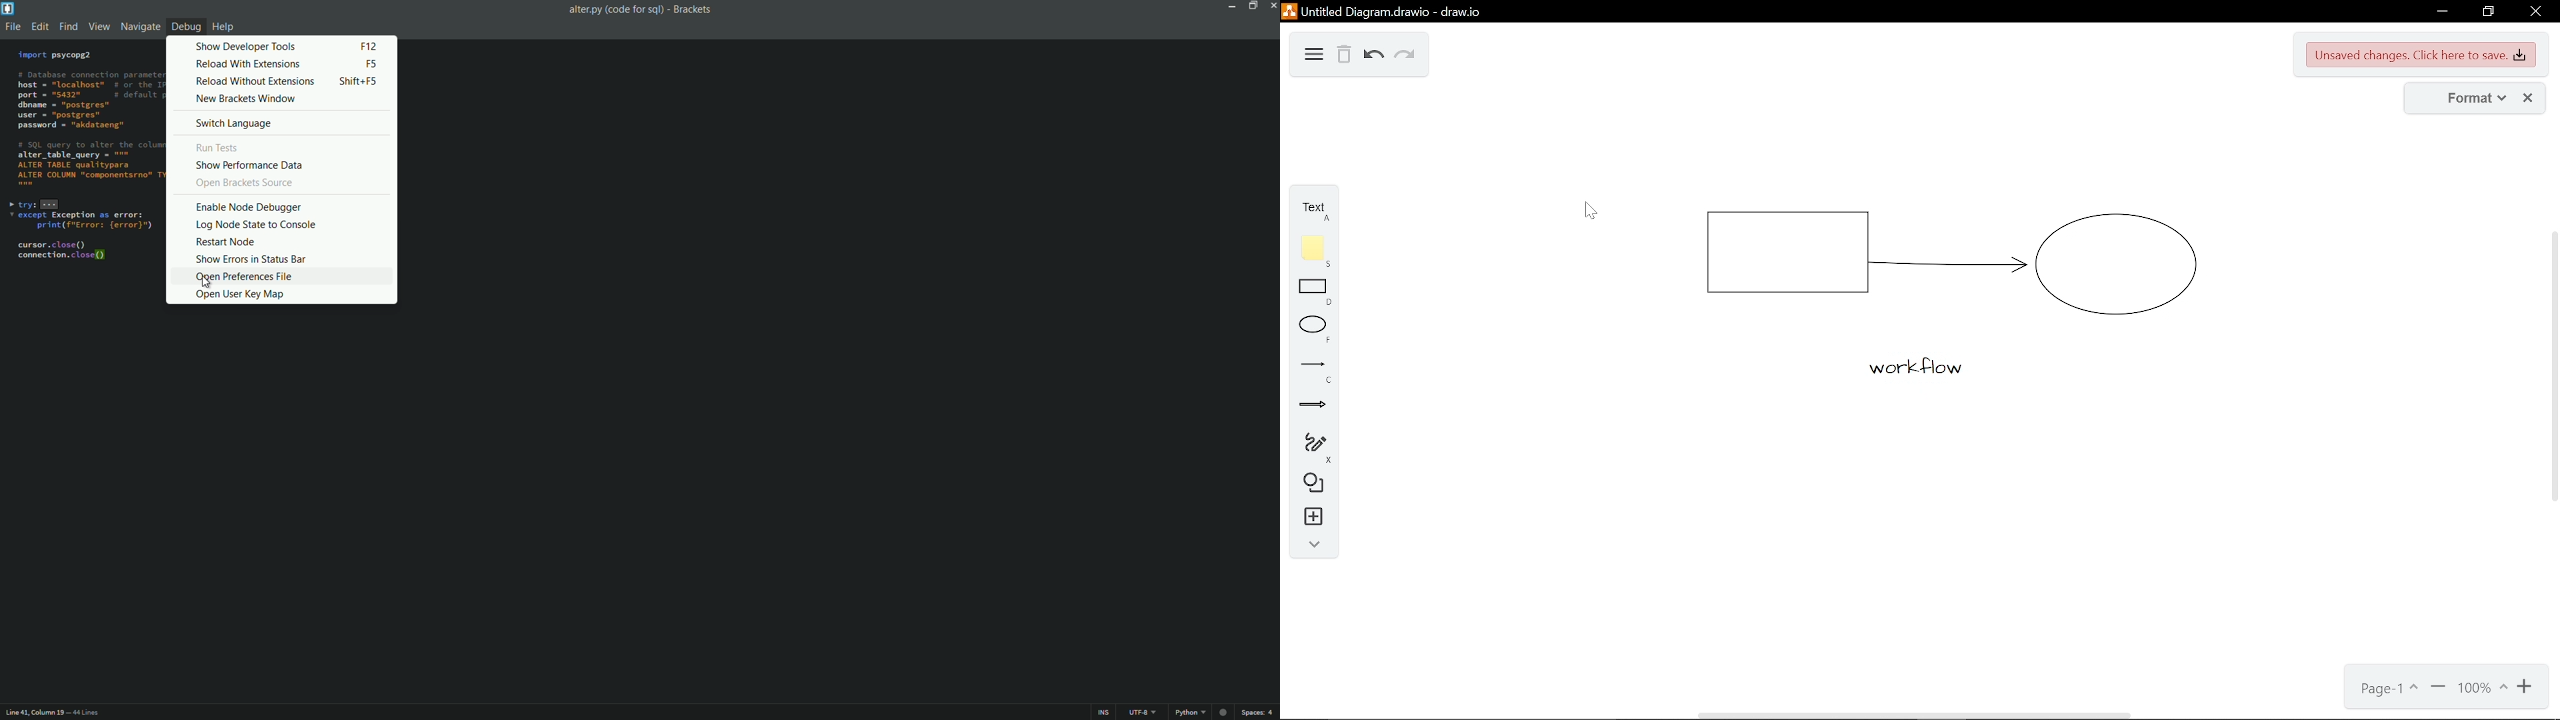 The width and height of the screenshot is (2576, 728). I want to click on Untitled Diagram.drawio.draw.io, so click(1382, 10).